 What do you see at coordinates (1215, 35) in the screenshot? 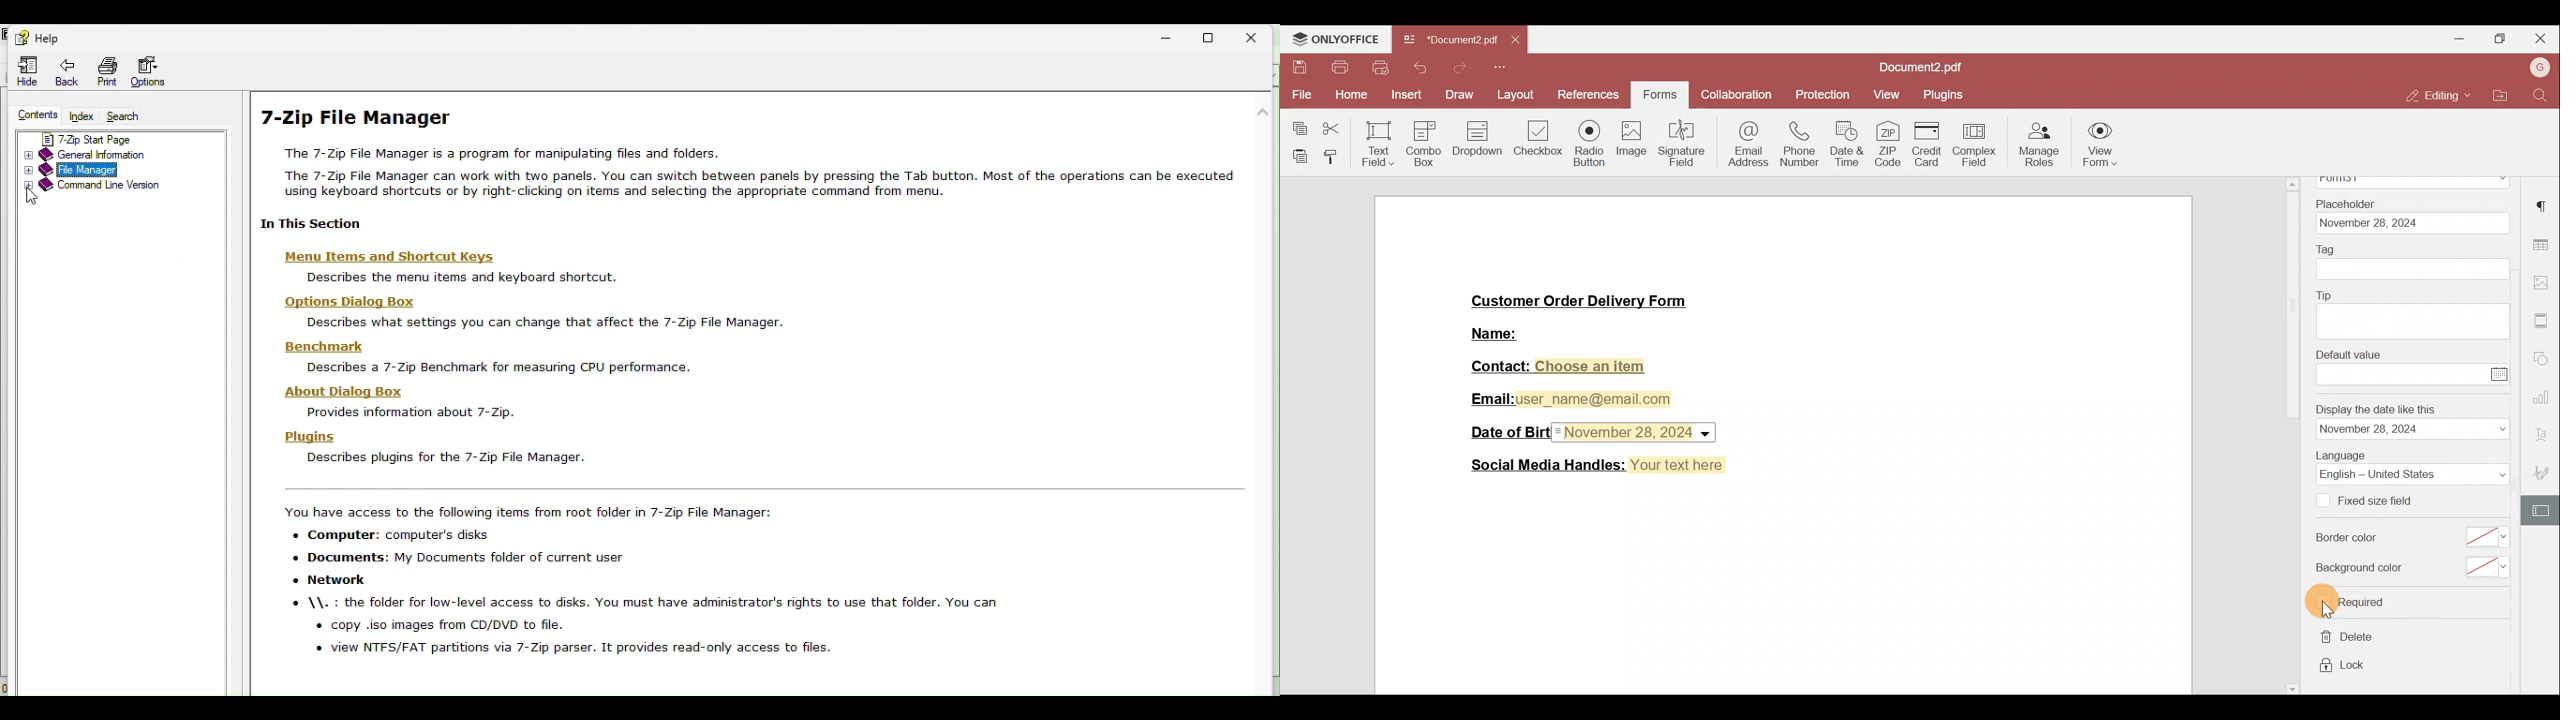
I see `restore` at bounding box center [1215, 35].